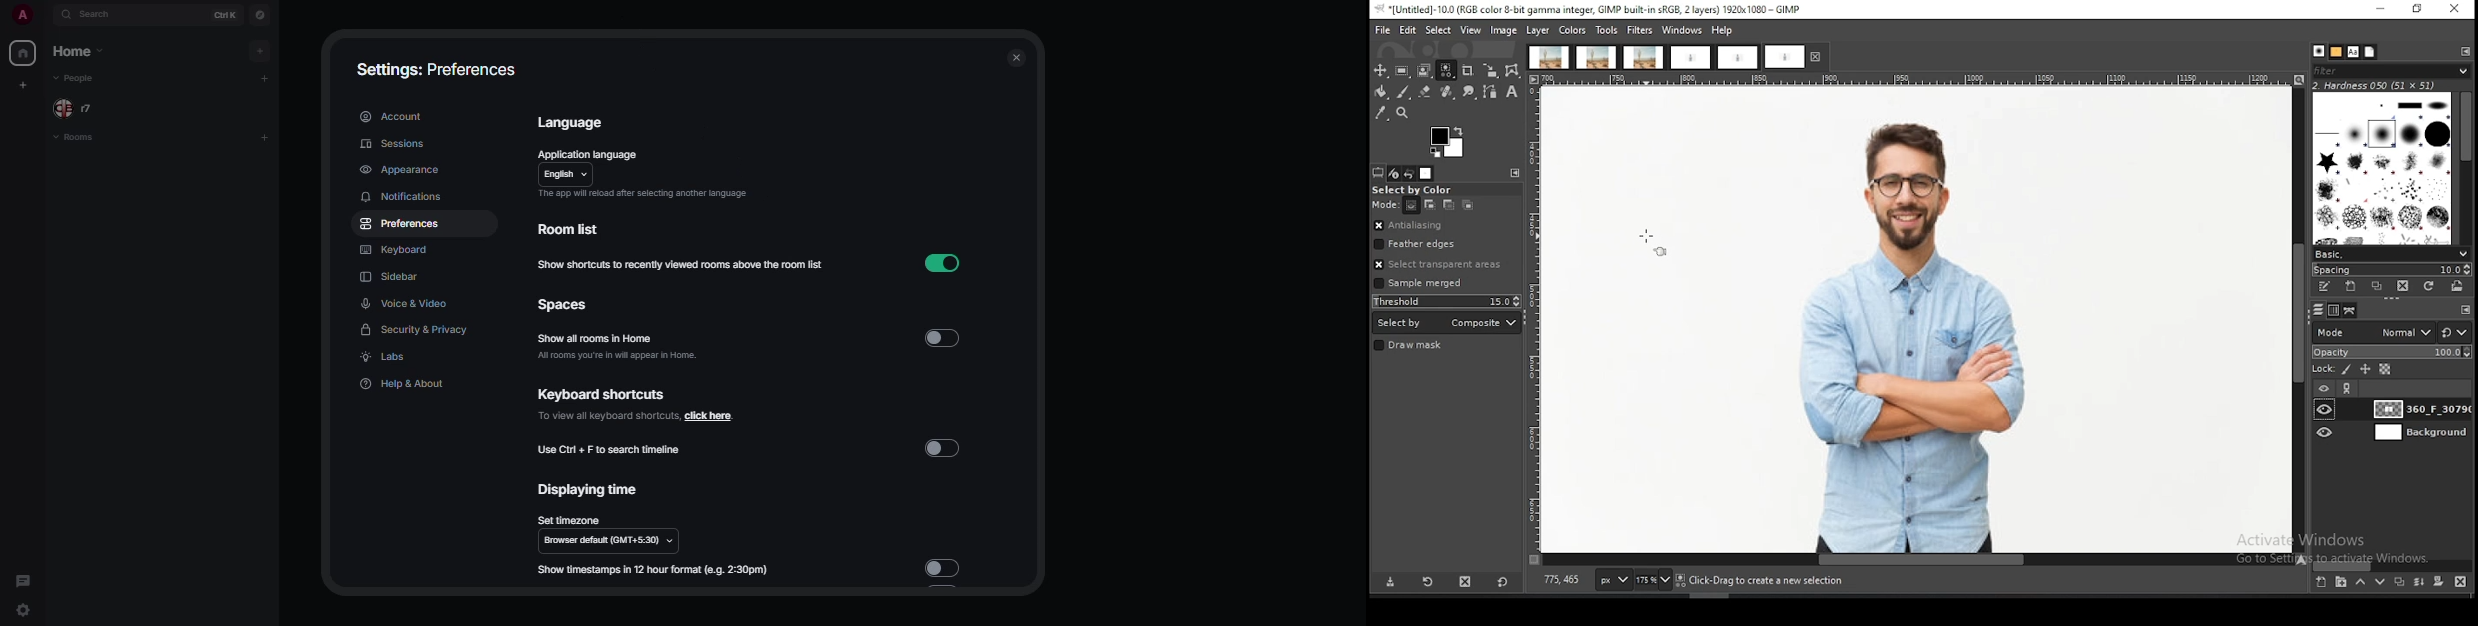 The height and width of the screenshot is (644, 2492). I want to click on home, so click(84, 51).